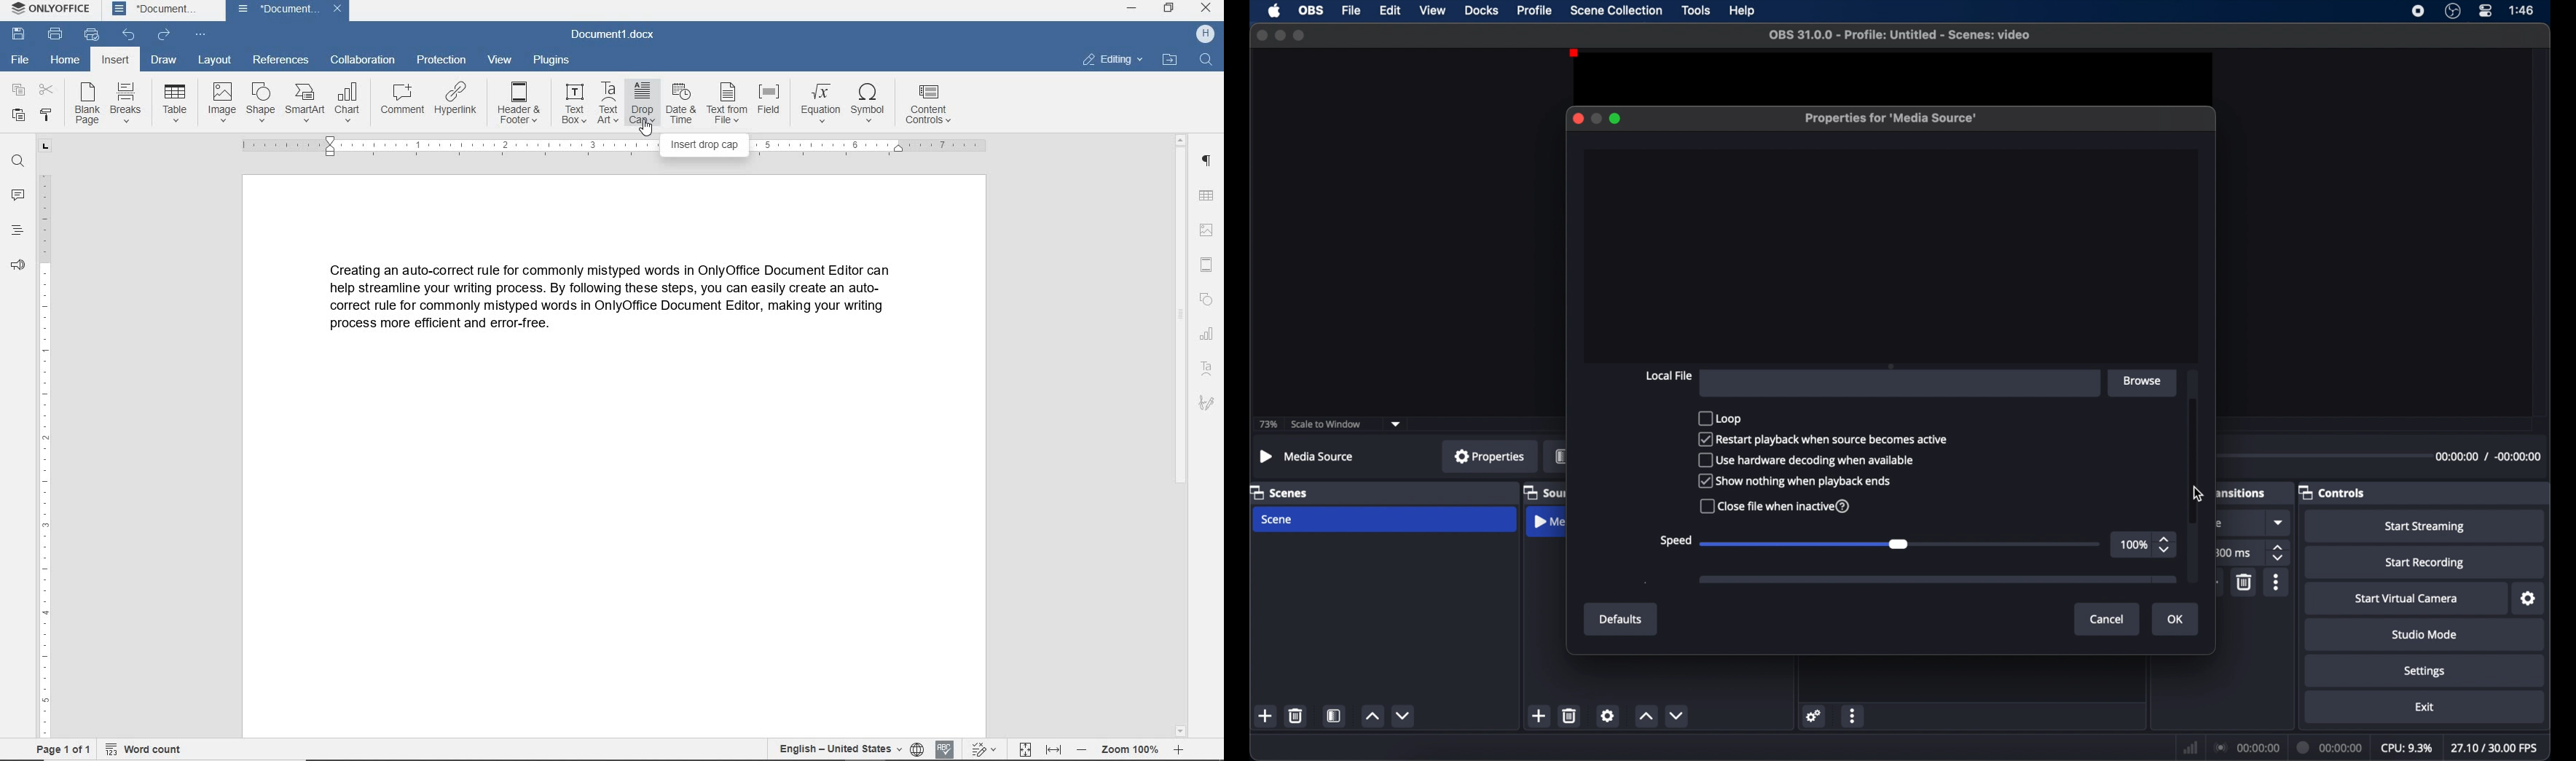 This screenshot has width=2576, height=784. I want to click on settings, so click(1815, 715).